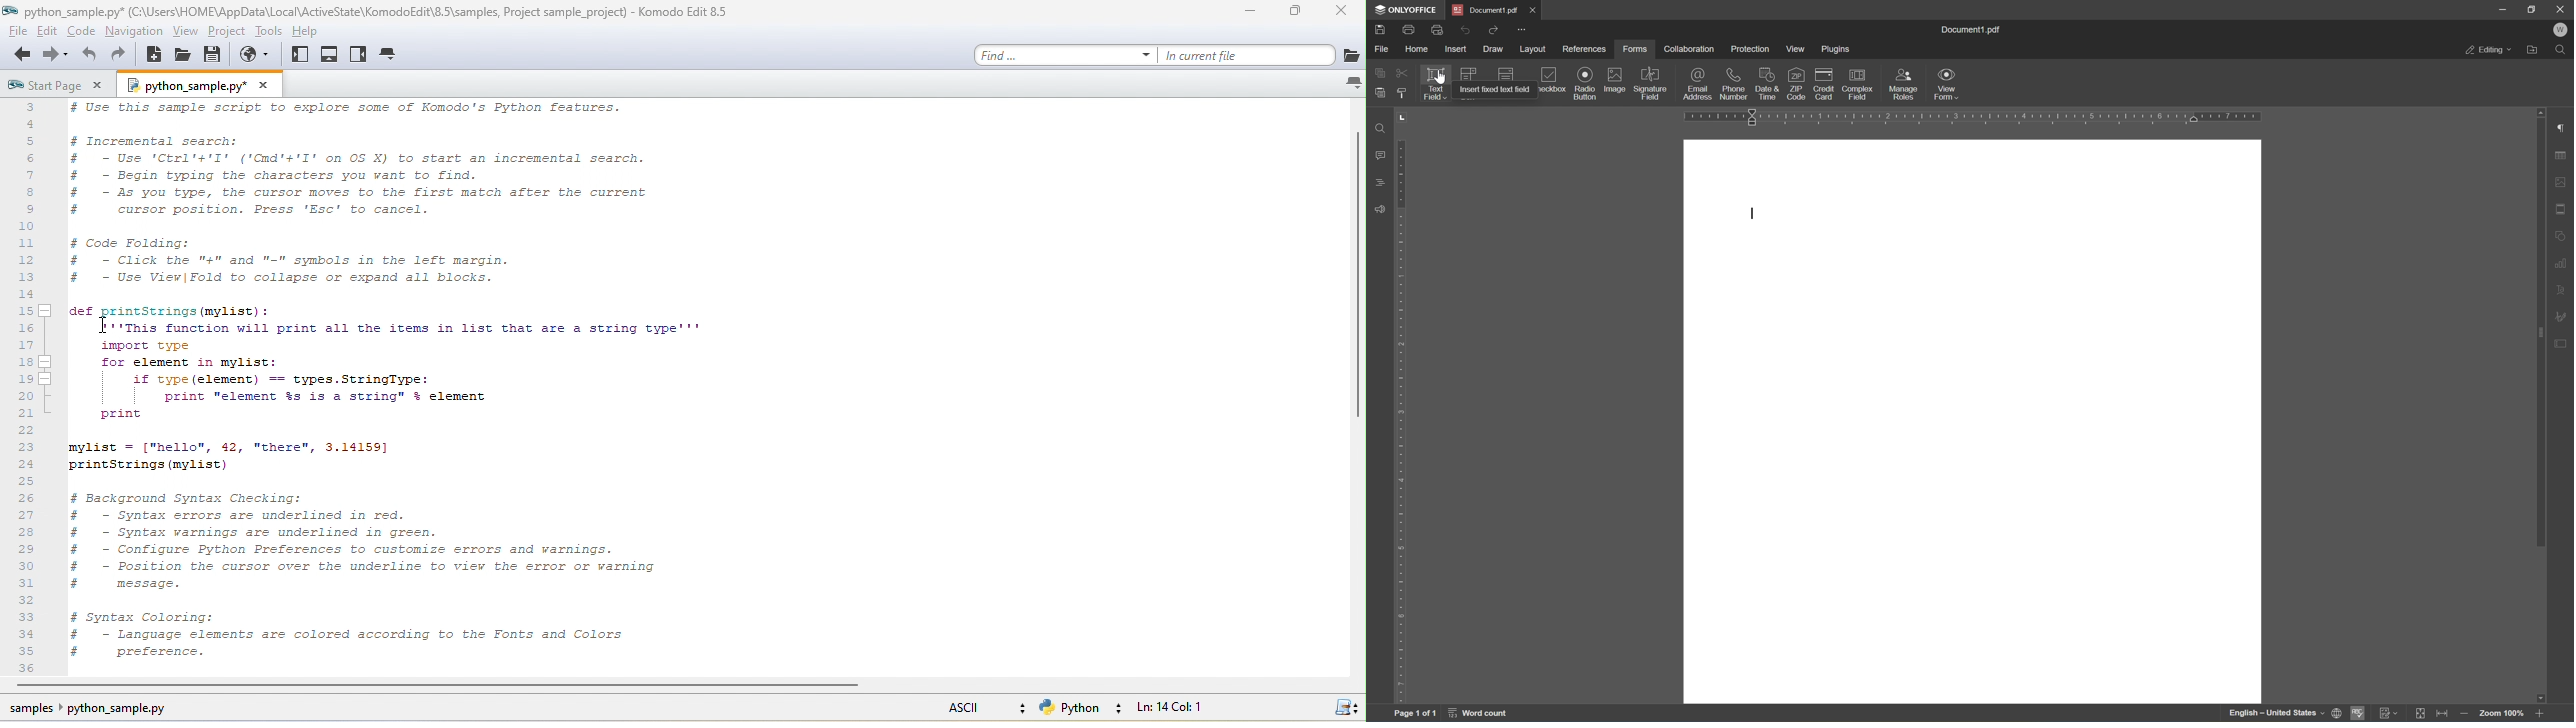 The height and width of the screenshot is (728, 2576). I want to click on left pane, so click(299, 60).